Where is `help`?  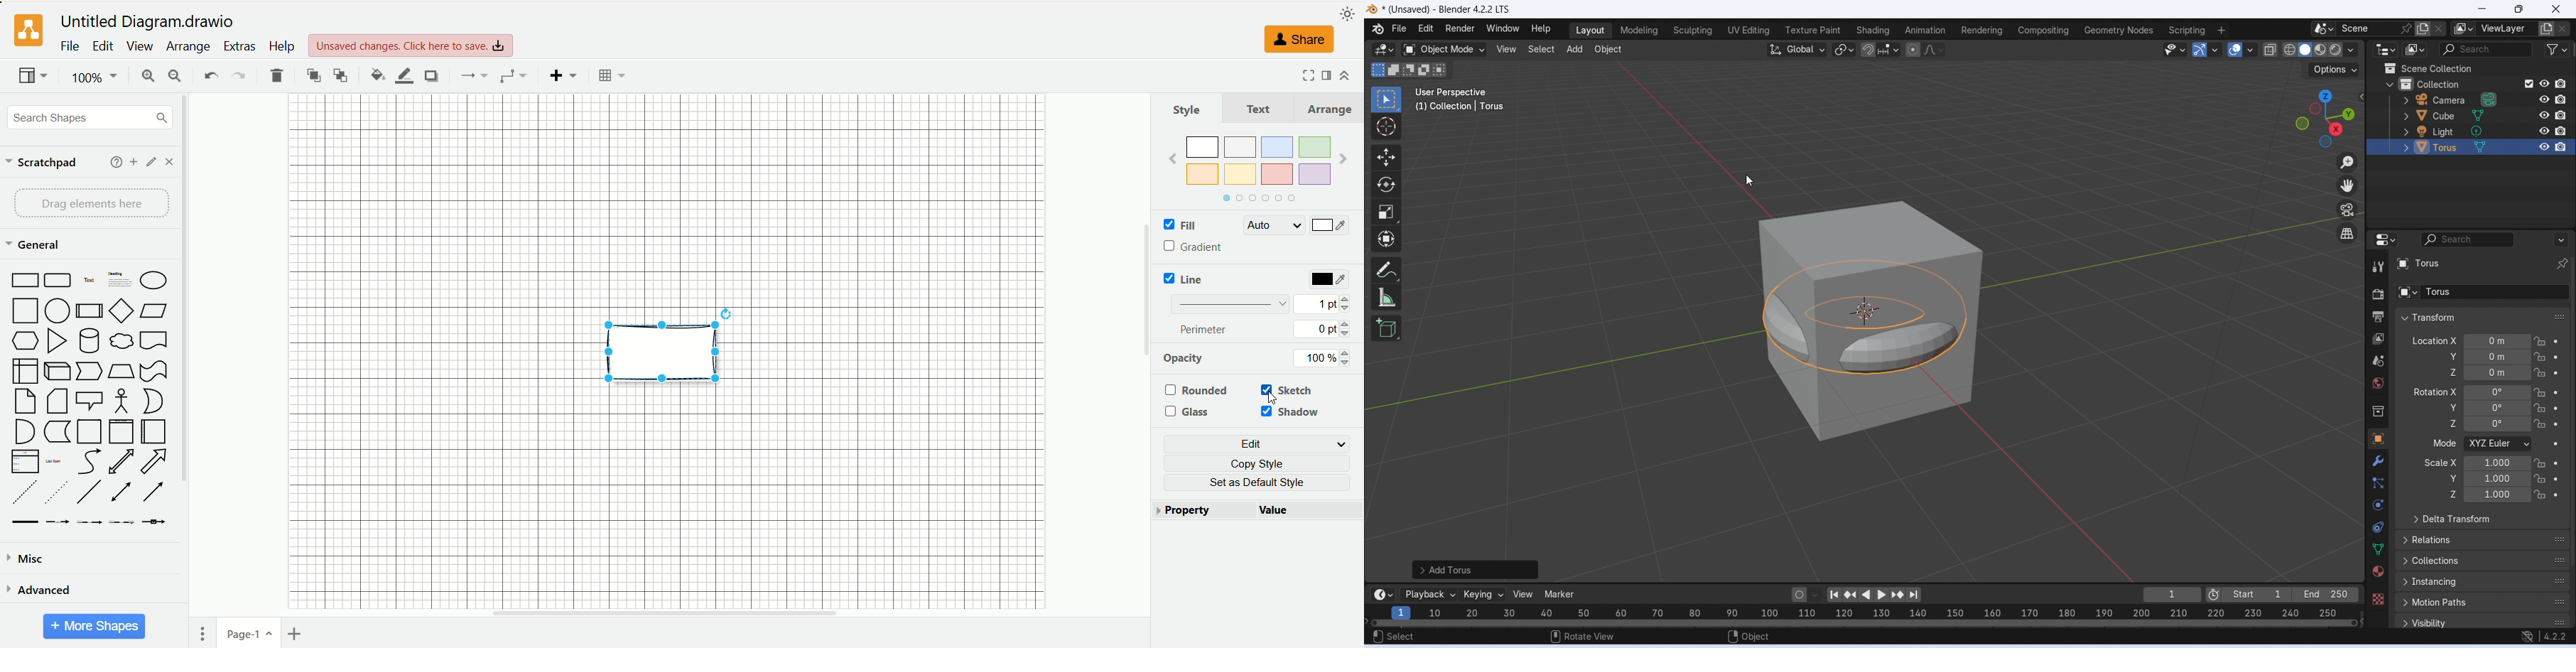 help is located at coordinates (117, 162).